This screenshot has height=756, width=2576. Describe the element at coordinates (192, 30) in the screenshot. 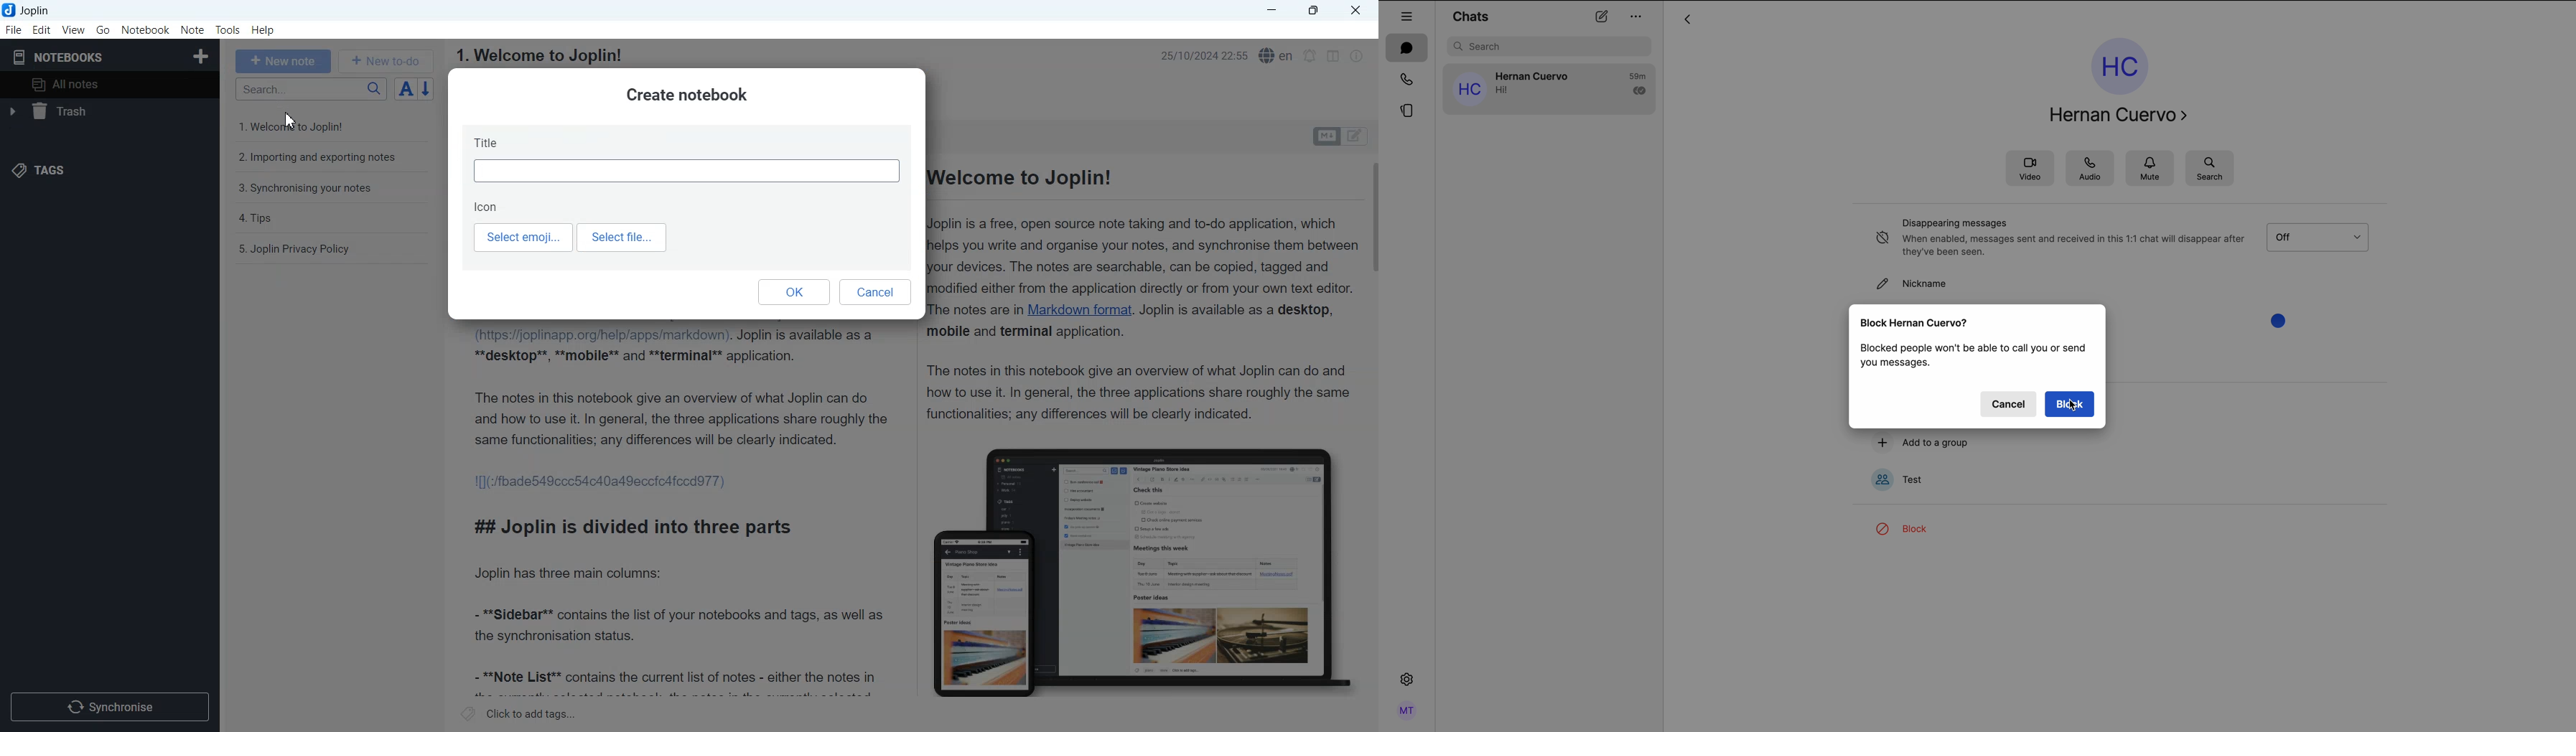

I see `Note` at that location.